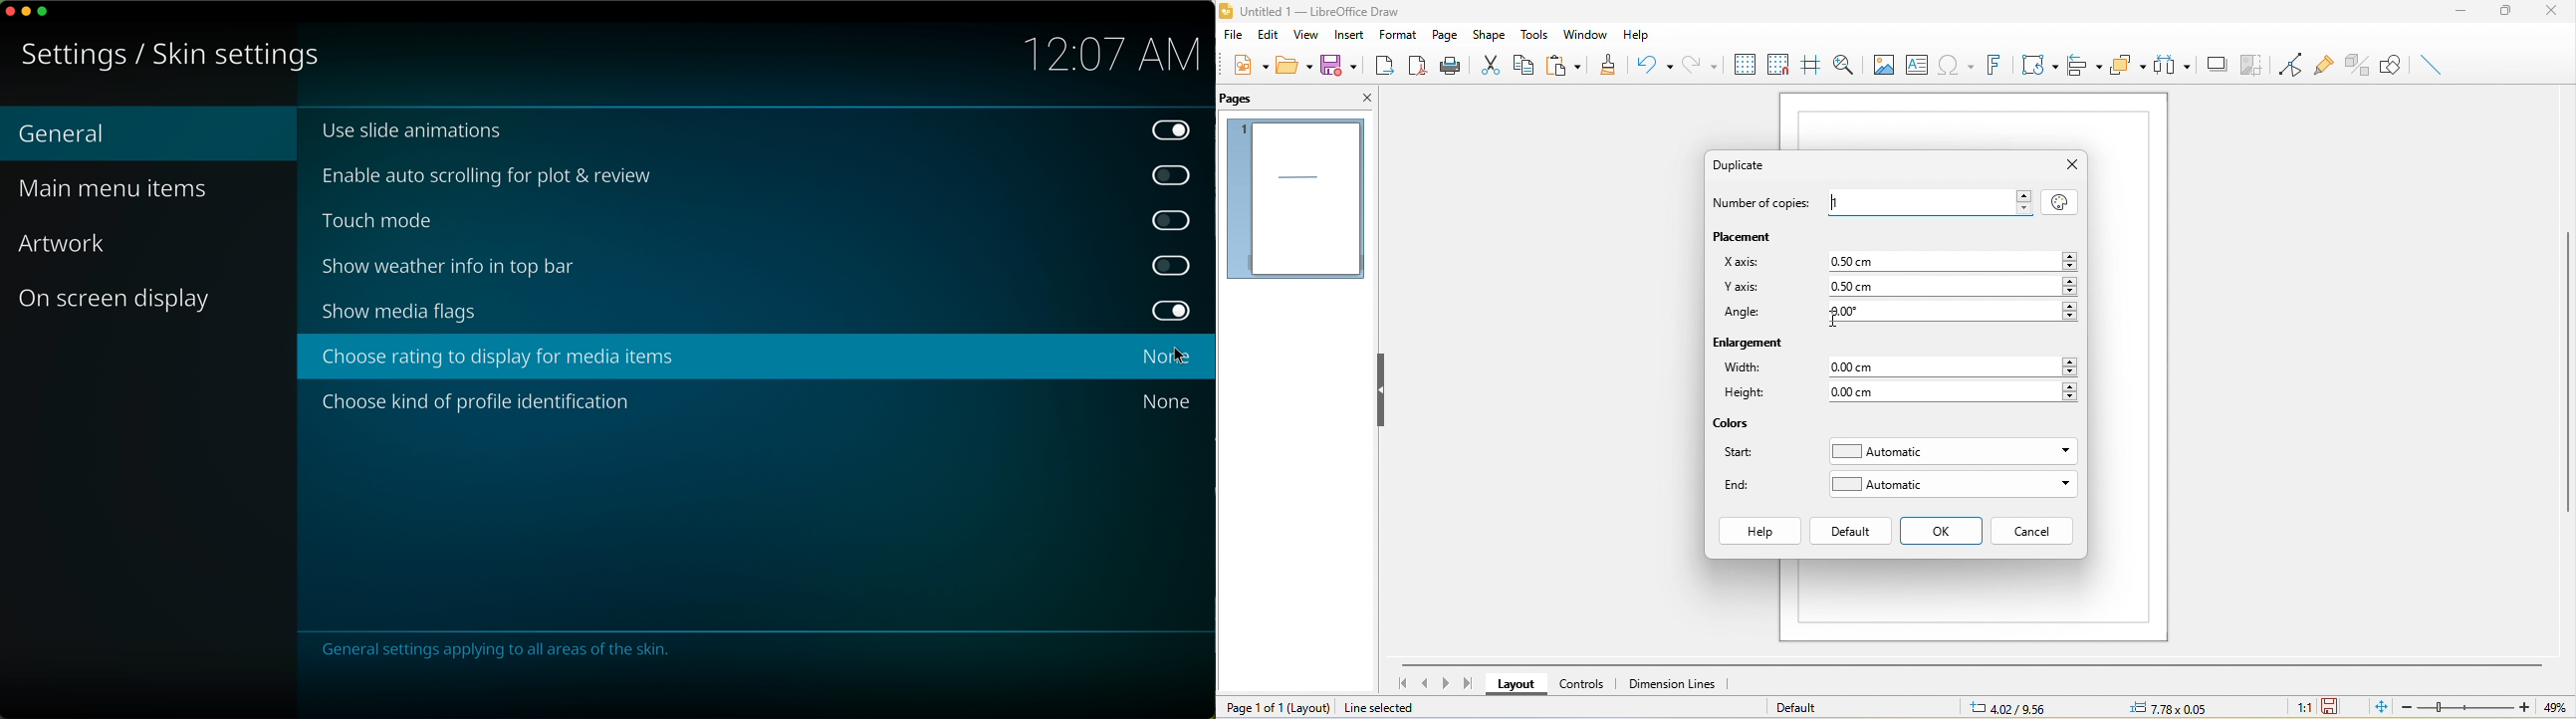 Image resolution: width=2576 pixels, height=728 pixels. Describe the element at coordinates (1363, 101) in the screenshot. I see `close` at that location.